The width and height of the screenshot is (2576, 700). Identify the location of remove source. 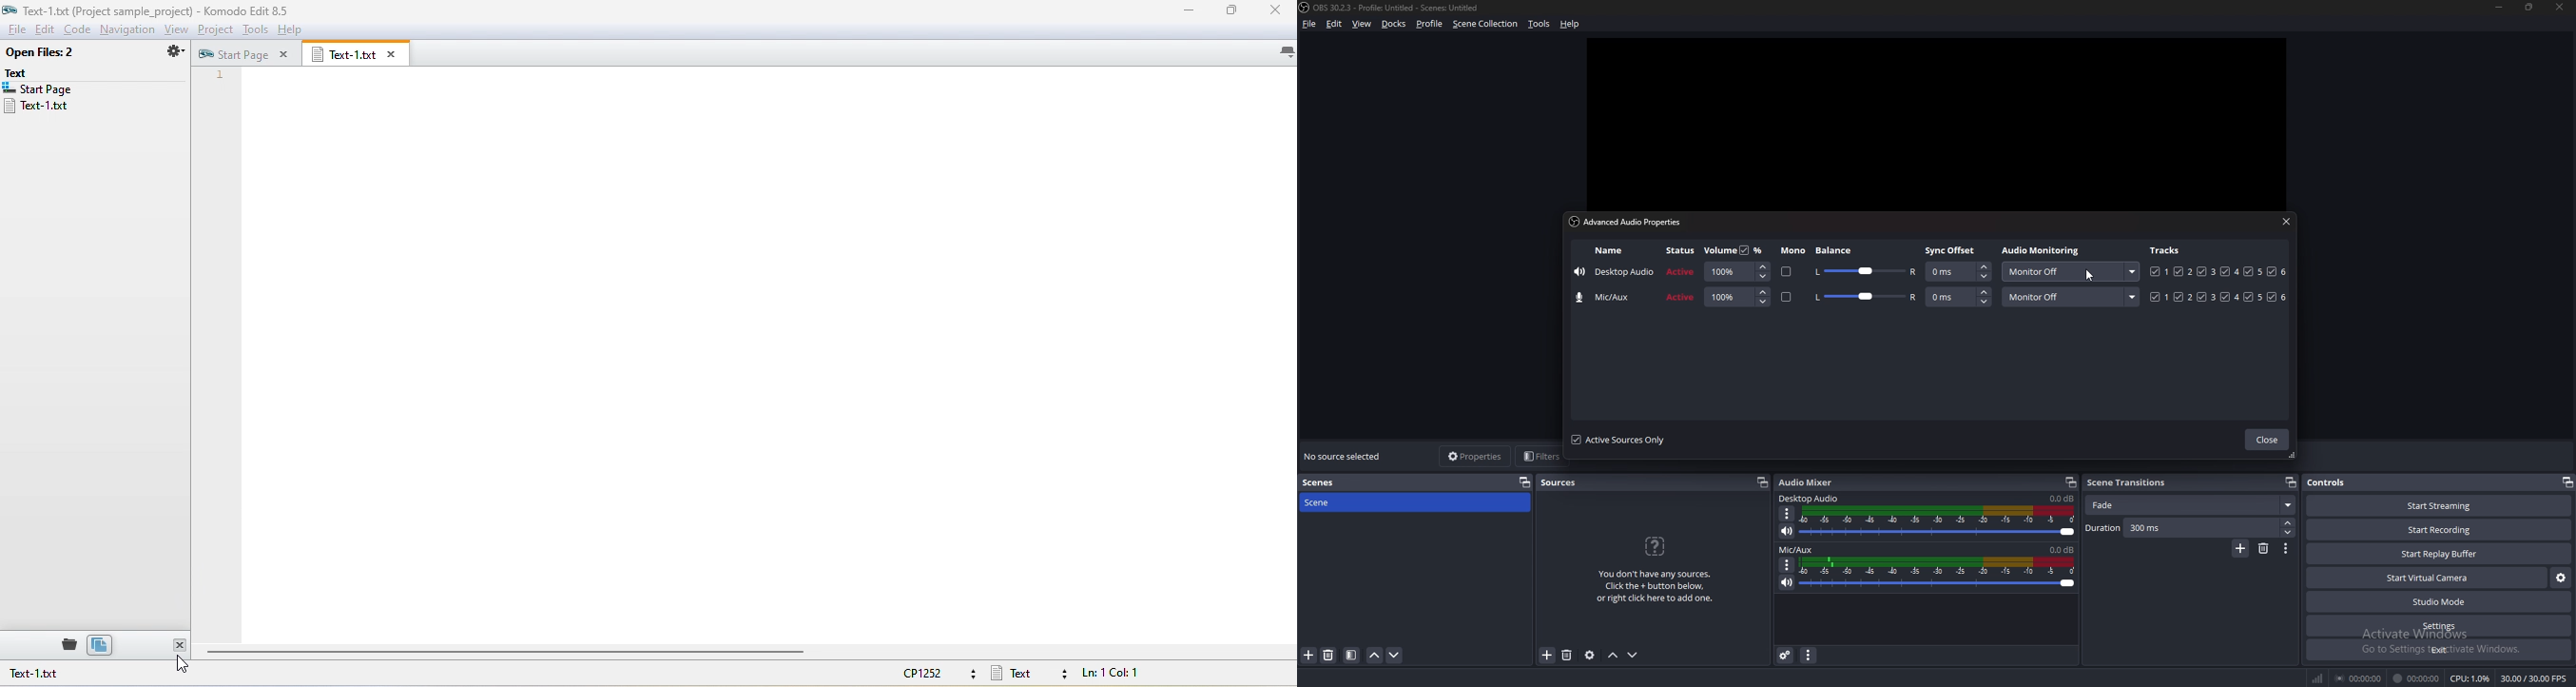
(1568, 654).